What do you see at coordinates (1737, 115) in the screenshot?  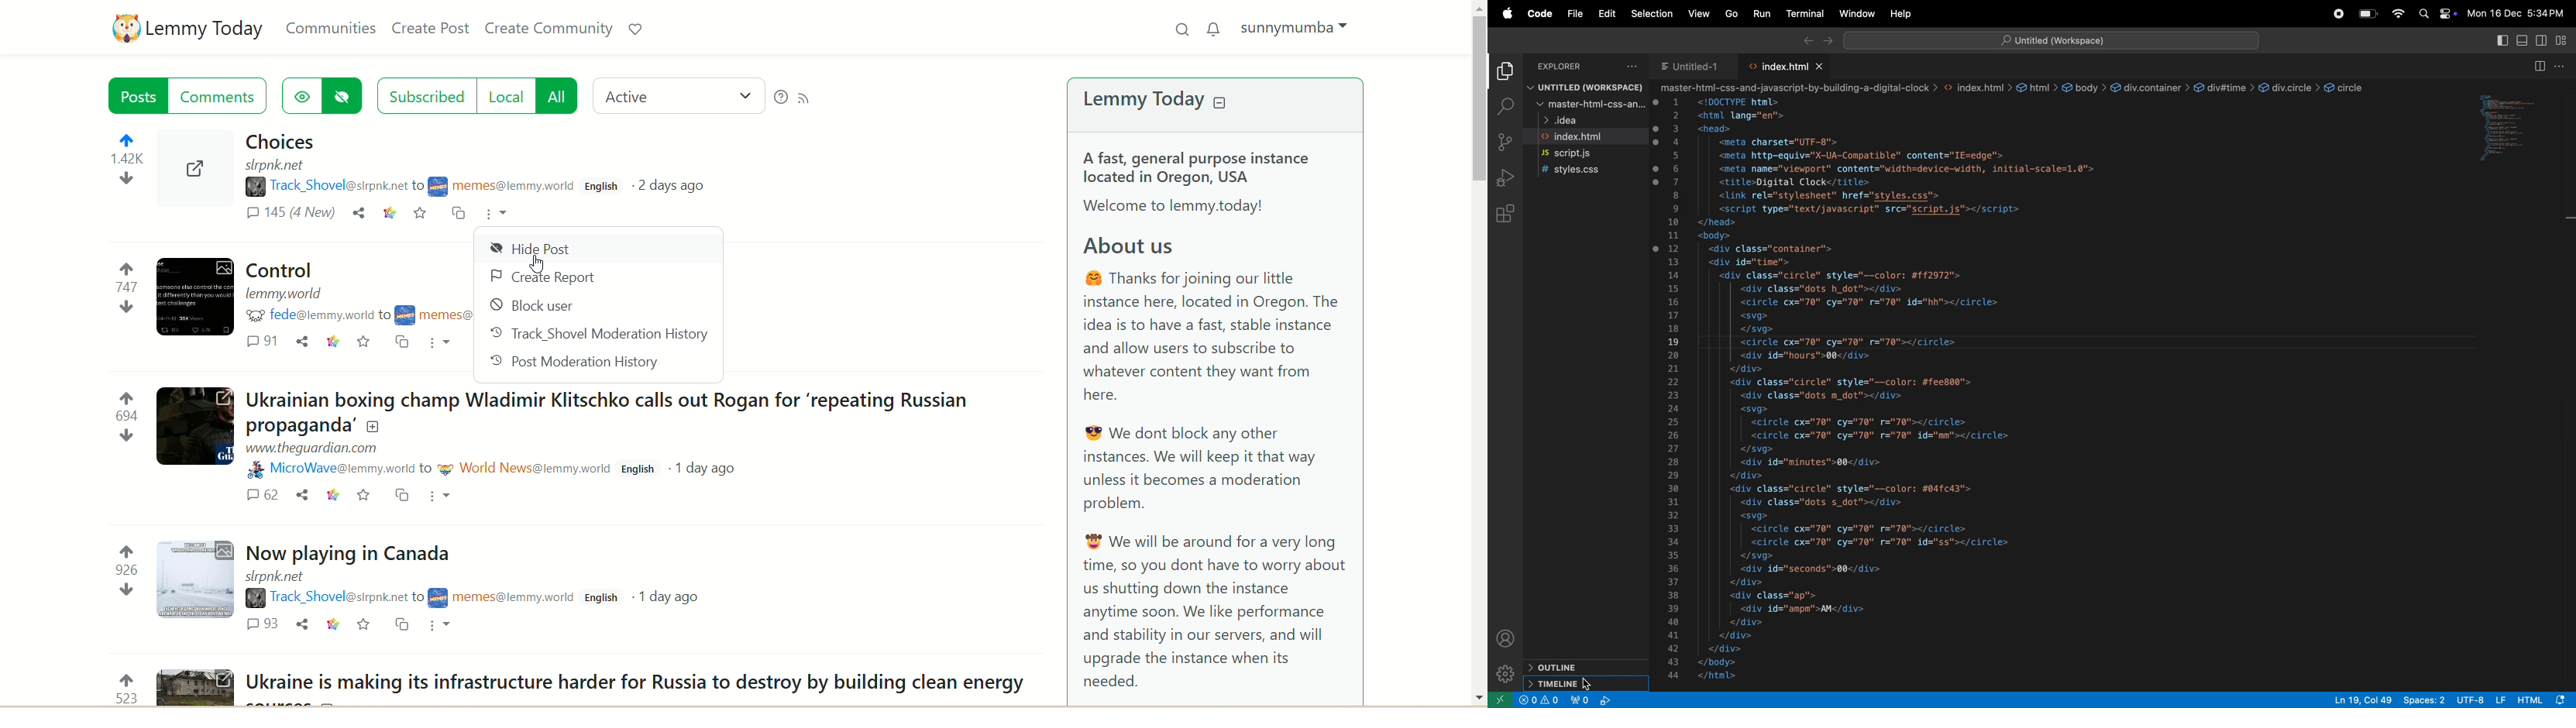 I see `<html lang="en">` at bounding box center [1737, 115].